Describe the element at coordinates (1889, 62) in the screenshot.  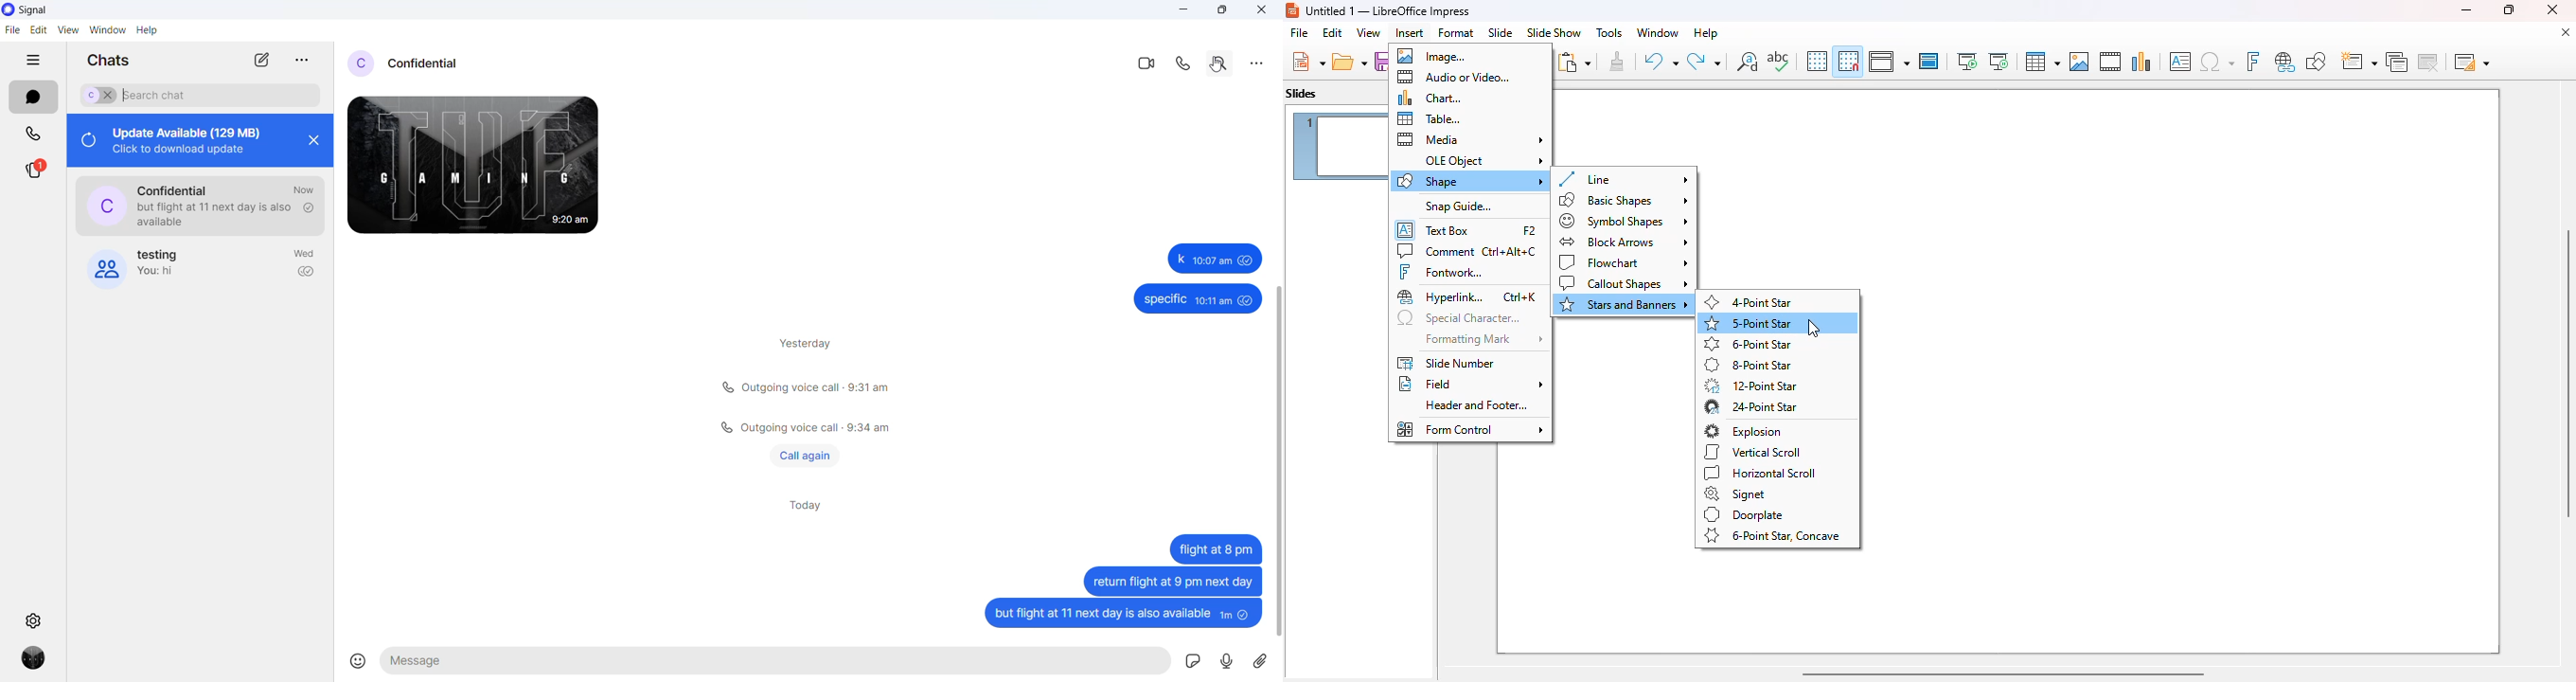
I see `display views` at that location.